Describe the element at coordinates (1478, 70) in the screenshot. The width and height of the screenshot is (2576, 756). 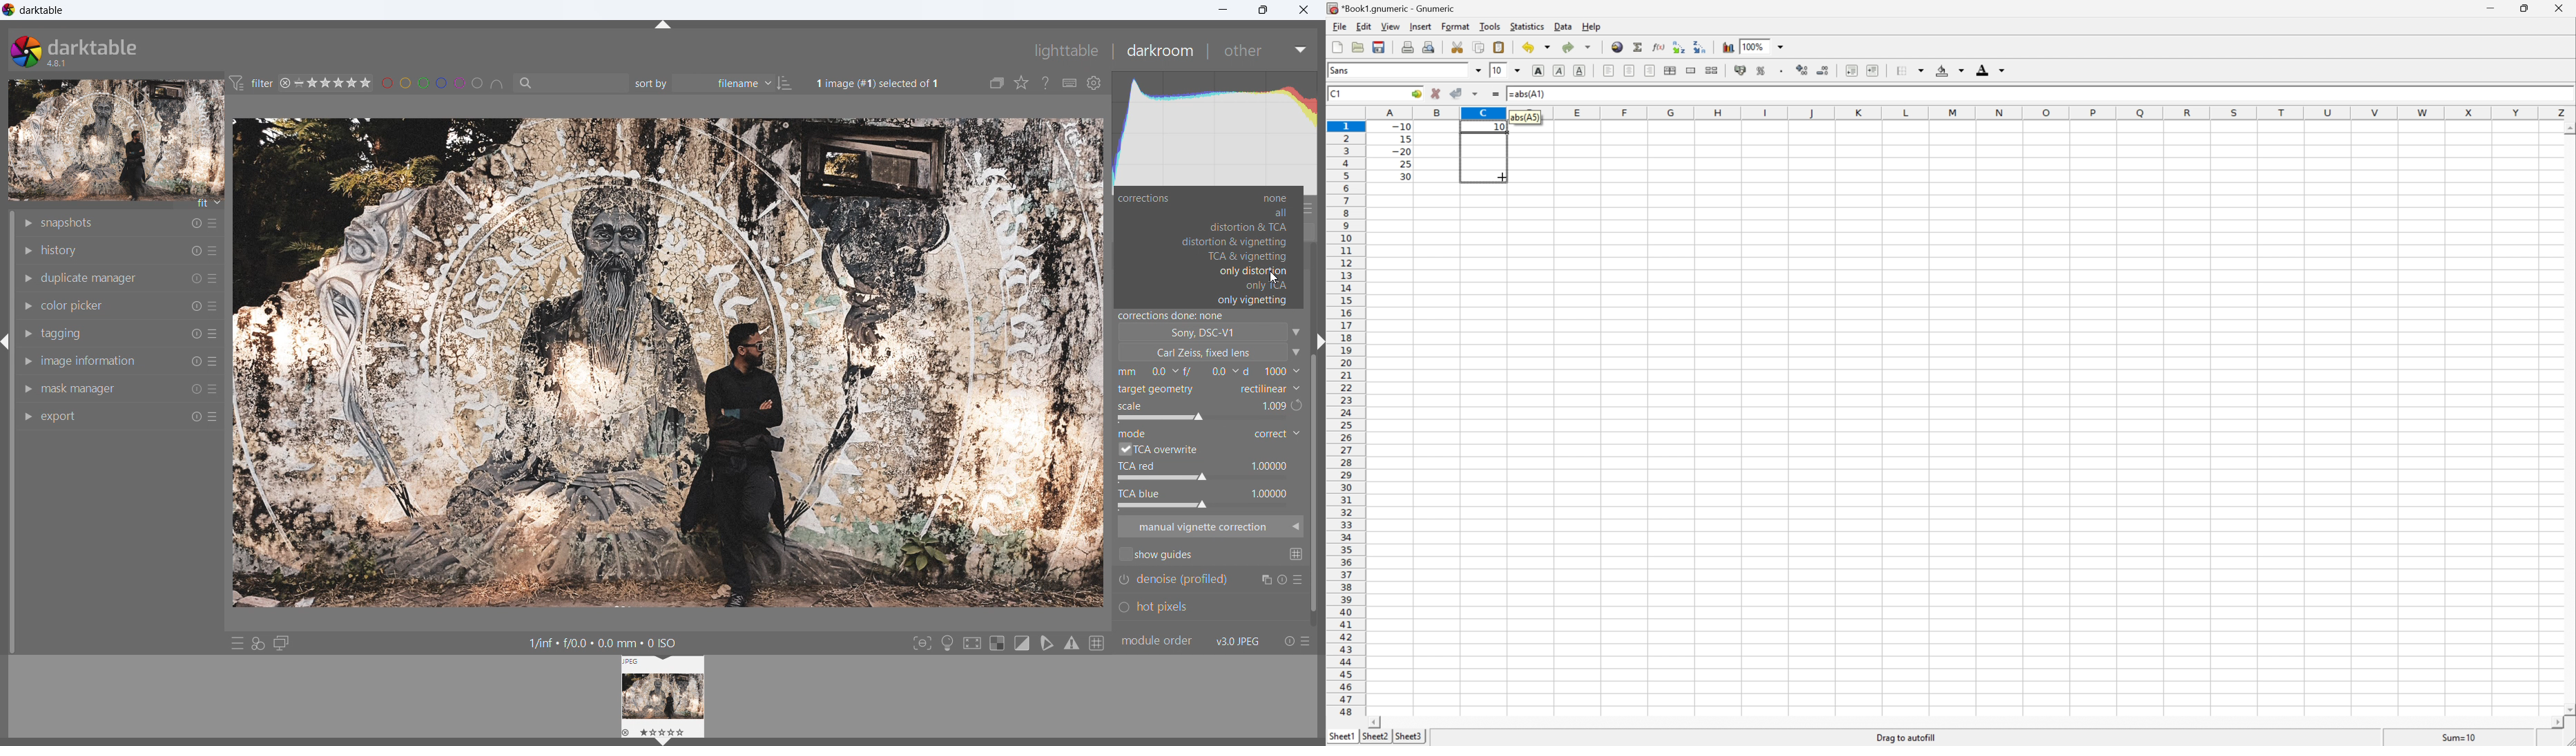
I see `Drop Down` at that location.